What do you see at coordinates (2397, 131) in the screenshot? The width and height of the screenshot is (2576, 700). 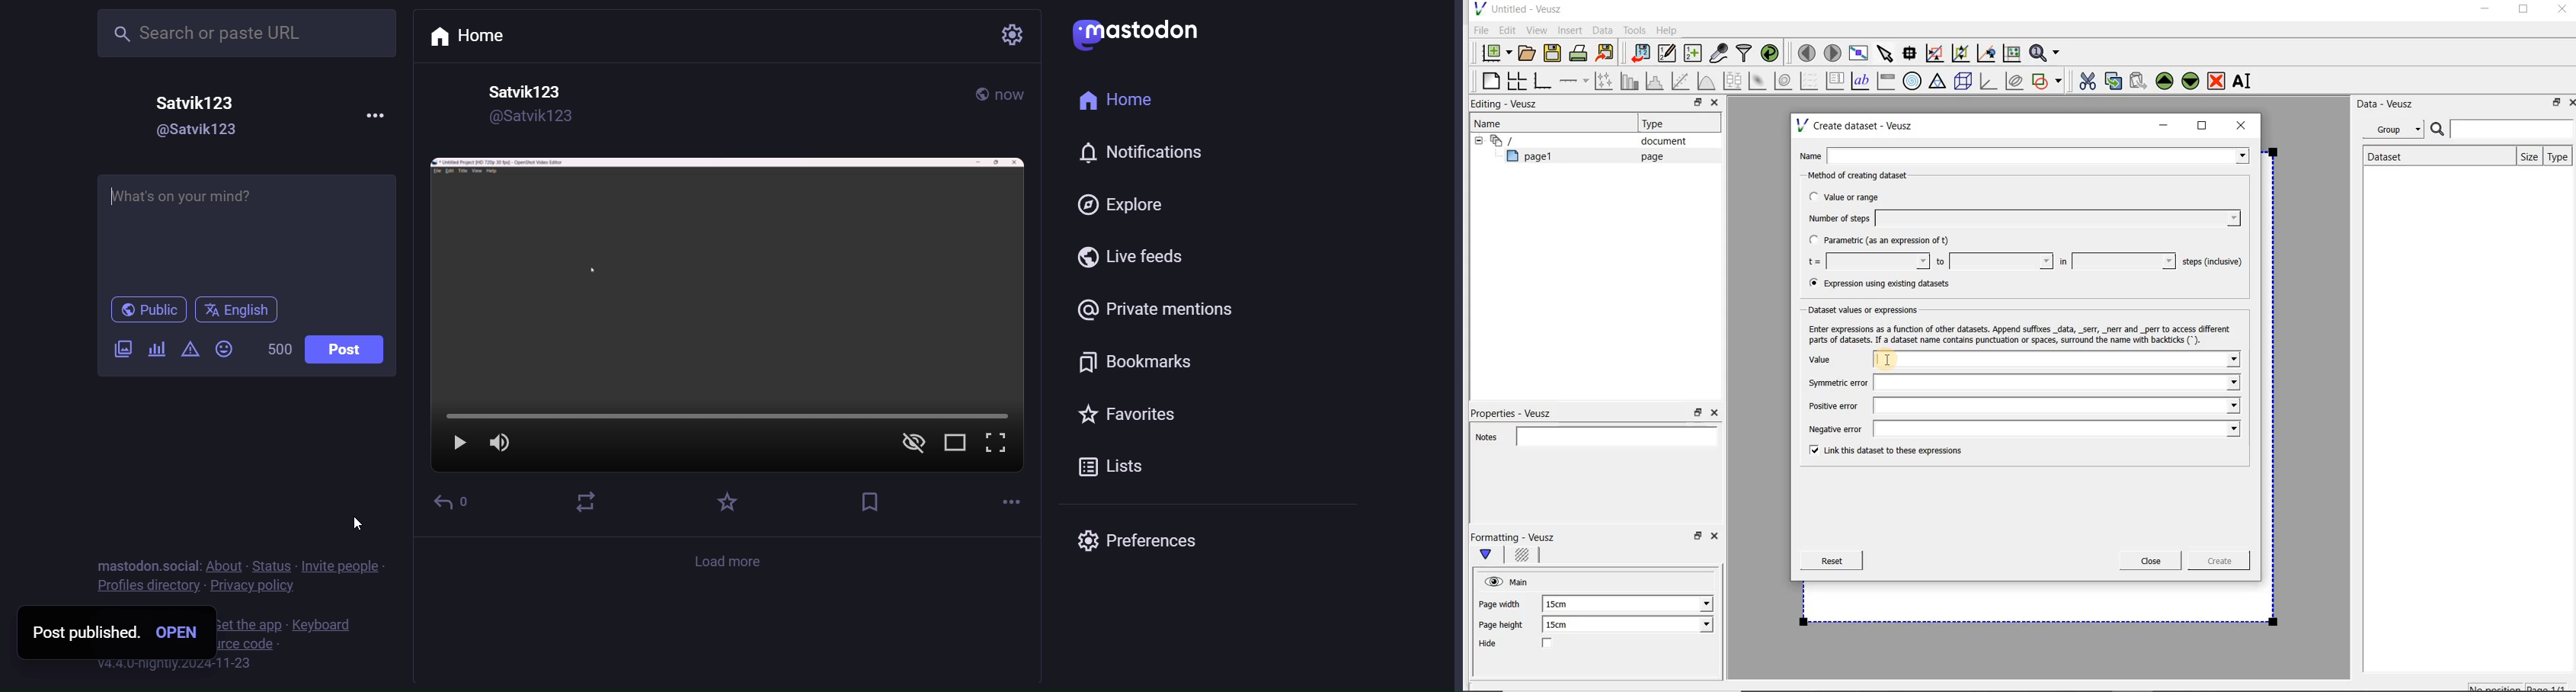 I see `Group` at bounding box center [2397, 131].